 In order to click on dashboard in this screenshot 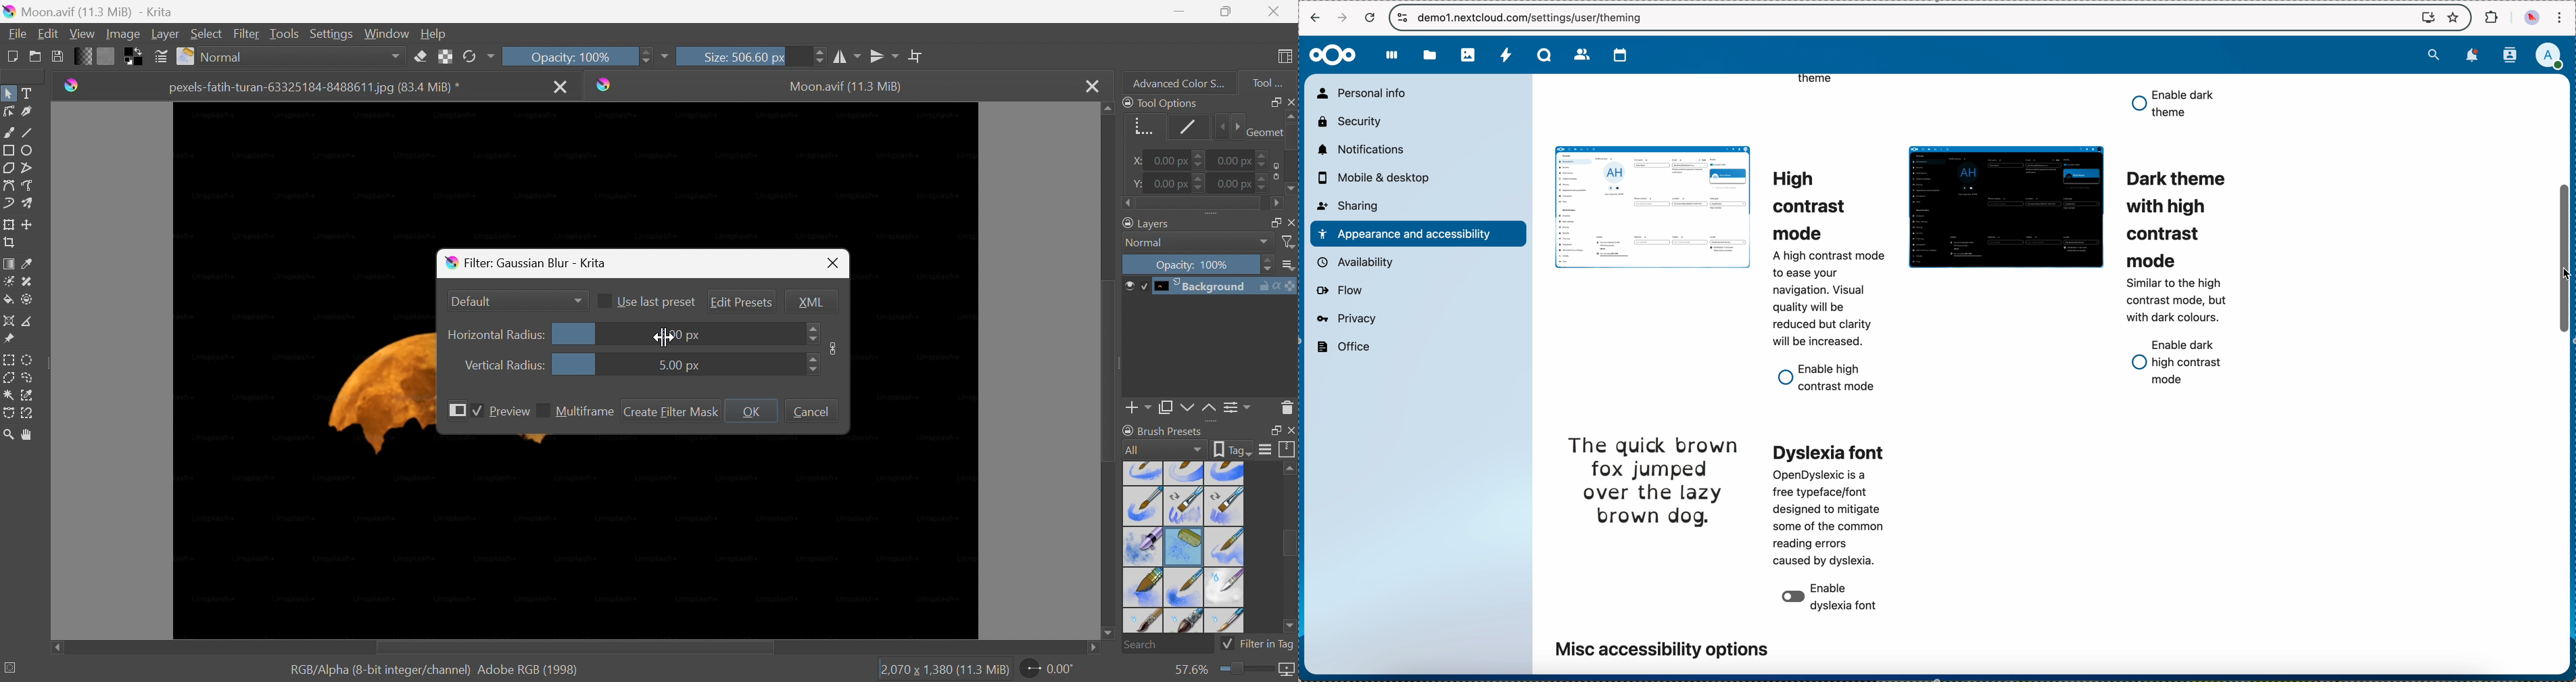, I will do `click(1393, 61)`.